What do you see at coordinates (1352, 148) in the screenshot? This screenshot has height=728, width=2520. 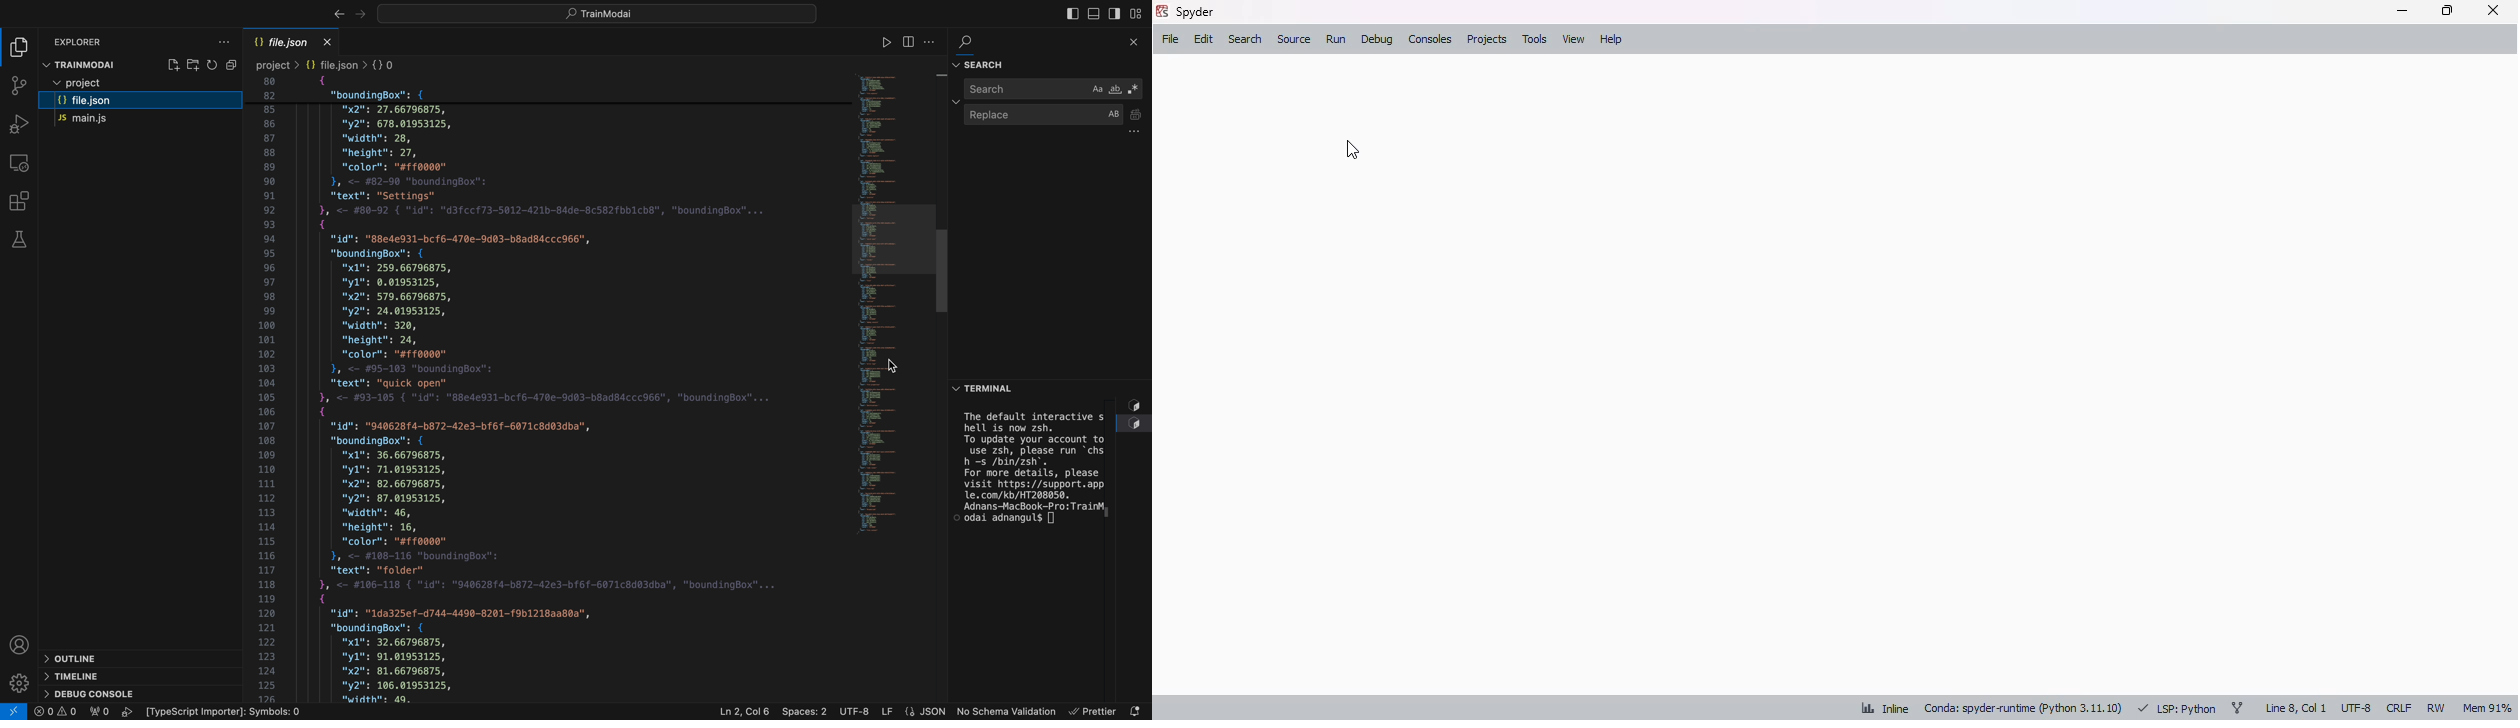 I see `cursor` at bounding box center [1352, 148].